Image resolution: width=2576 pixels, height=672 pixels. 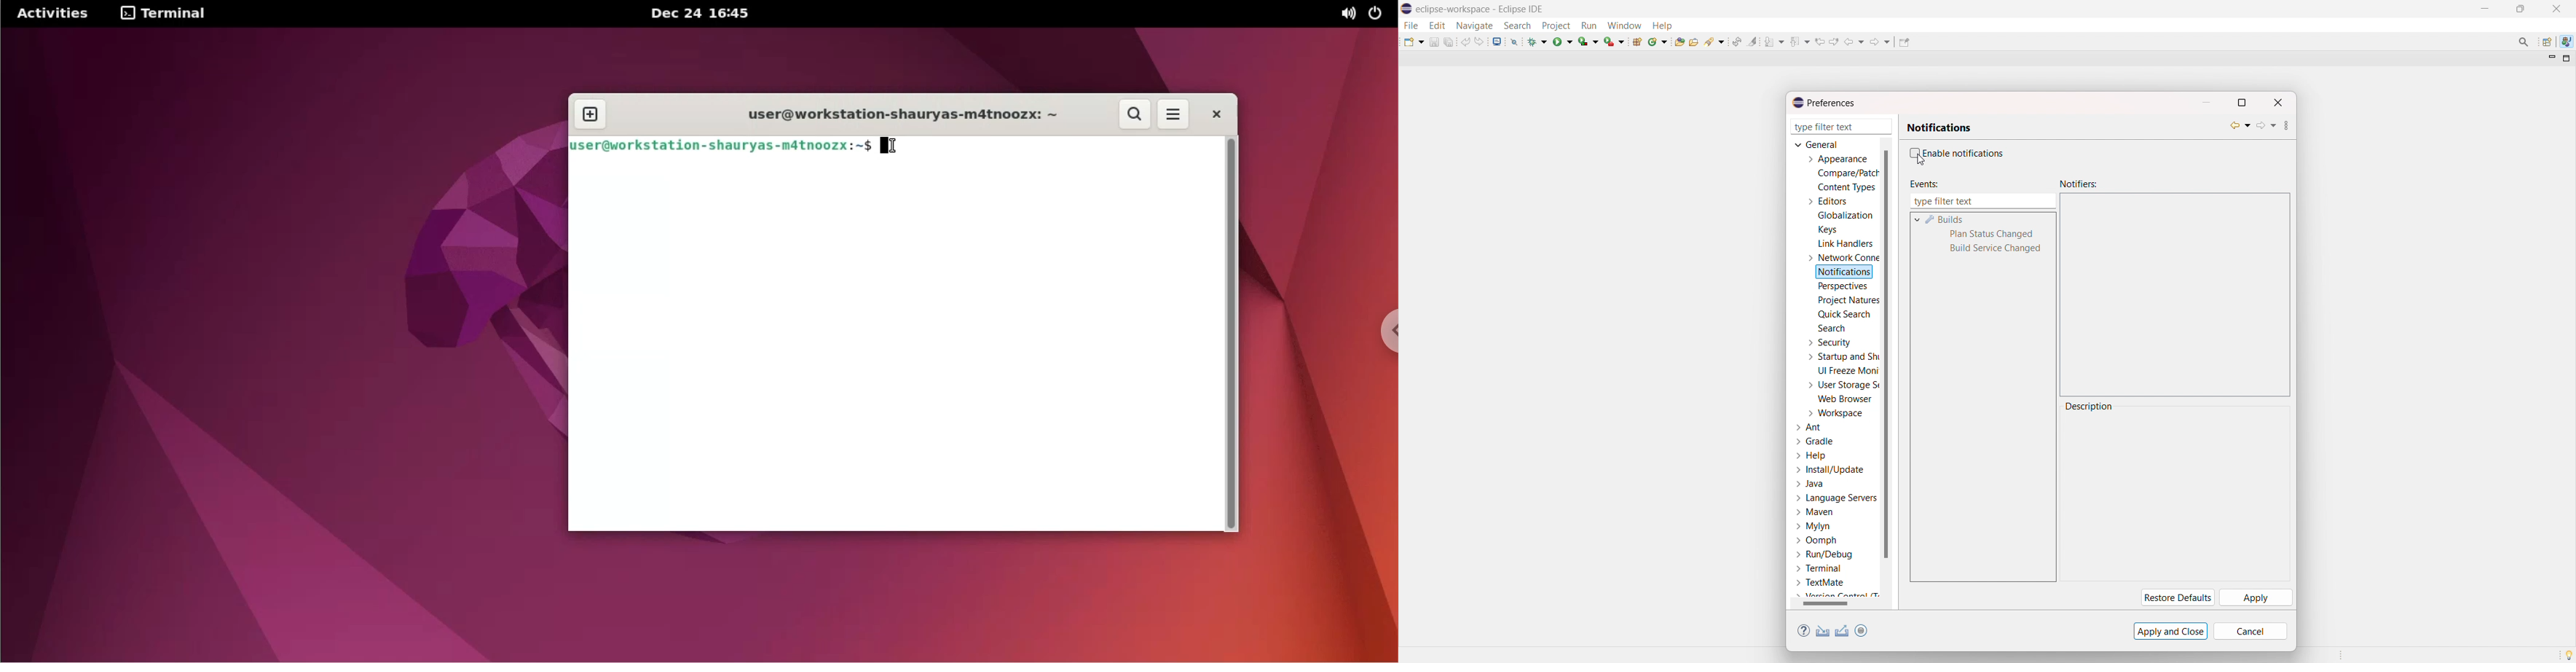 What do you see at coordinates (1848, 300) in the screenshot?
I see `project natures` at bounding box center [1848, 300].